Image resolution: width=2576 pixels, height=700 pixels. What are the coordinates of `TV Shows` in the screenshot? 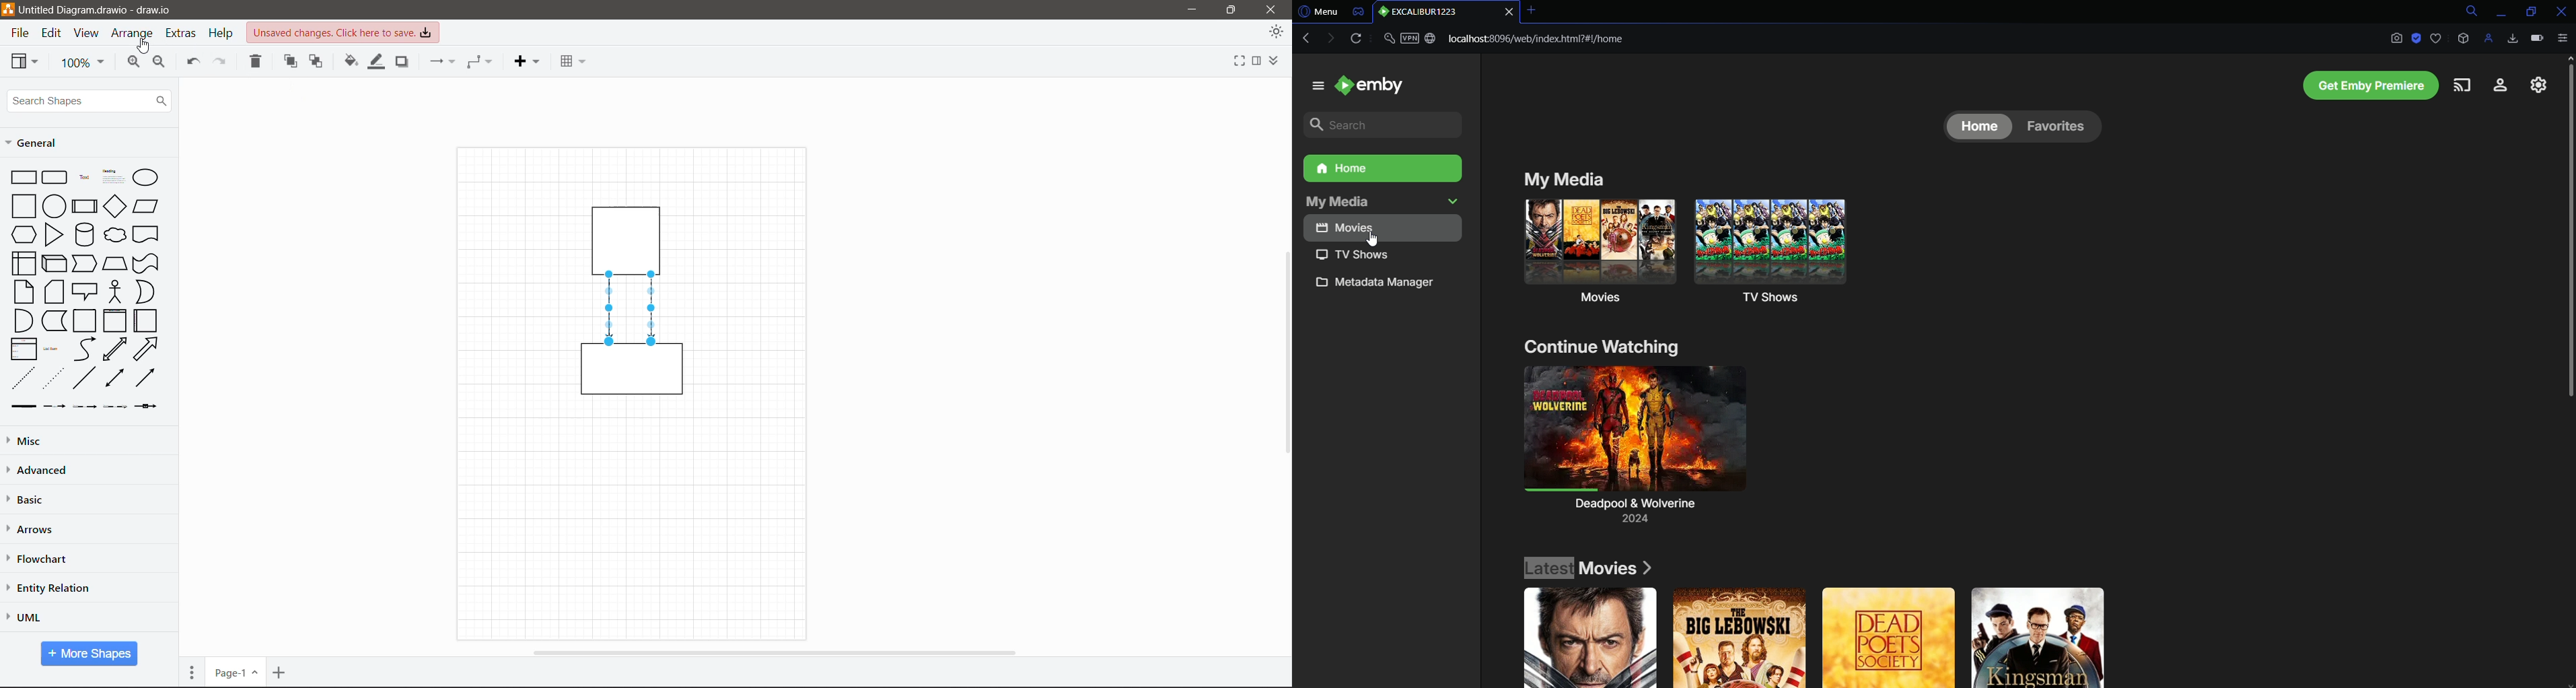 It's located at (1382, 254).